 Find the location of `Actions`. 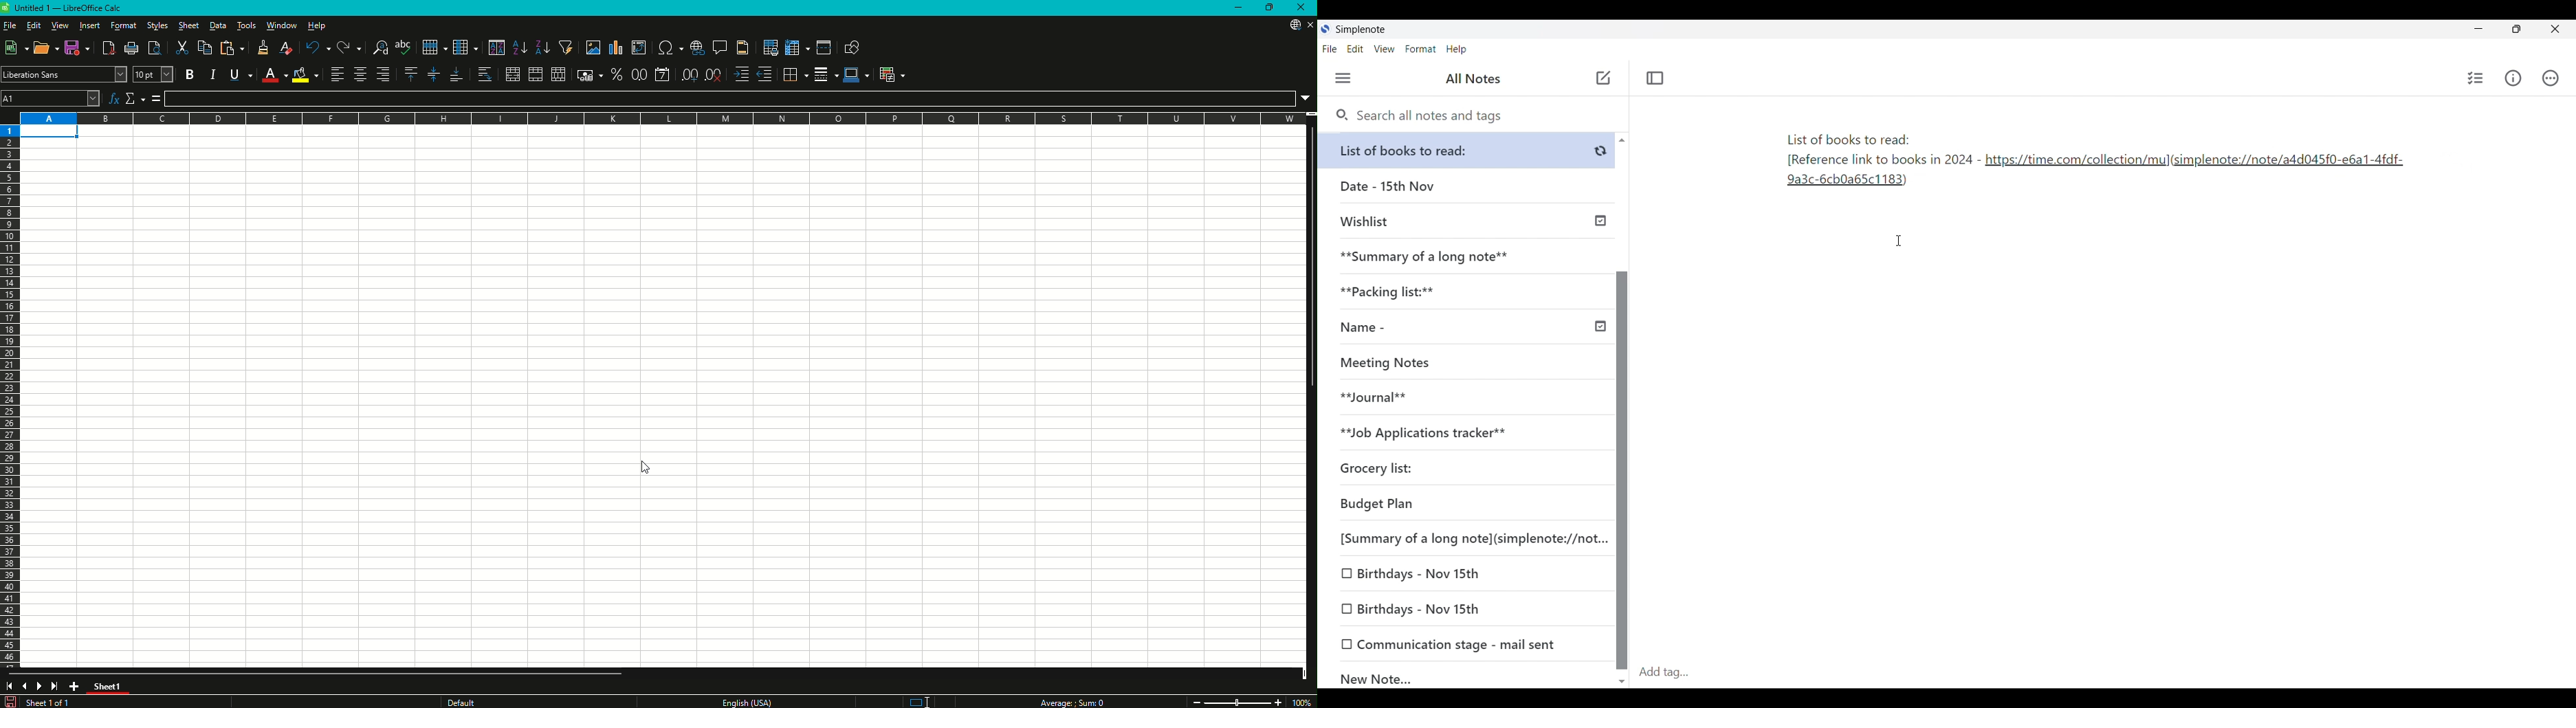

Actions is located at coordinates (2551, 78).